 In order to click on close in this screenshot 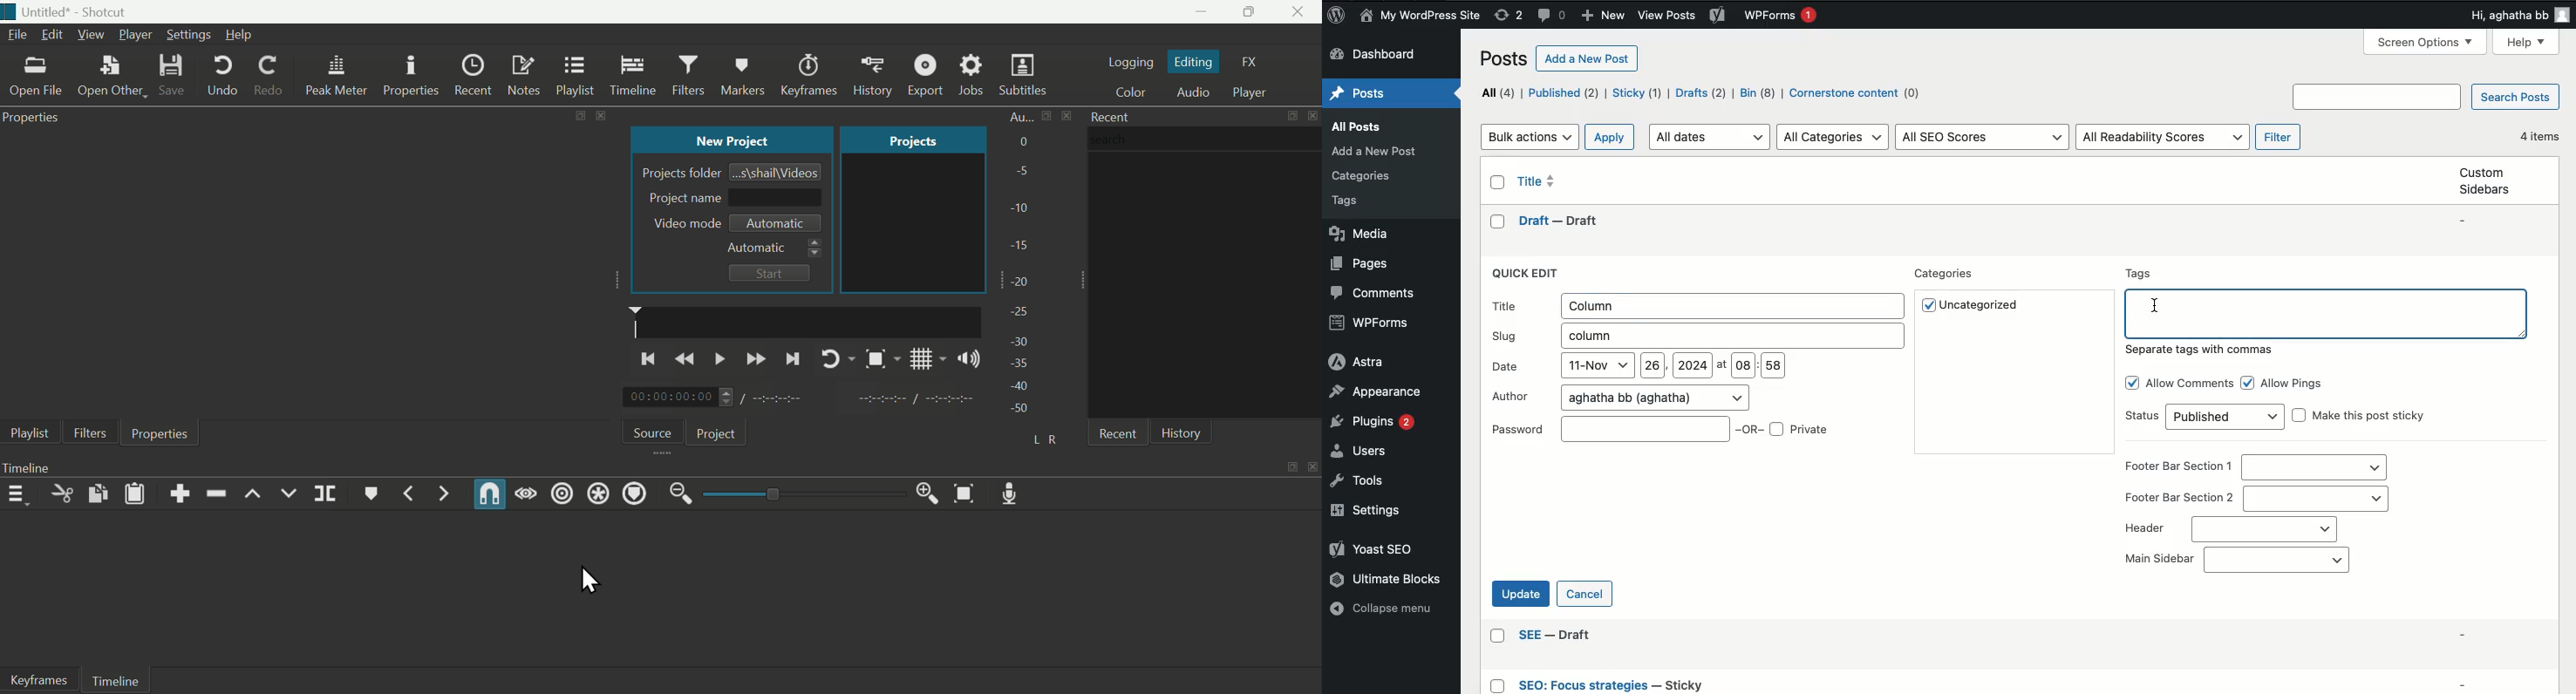, I will do `click(1067, 115)`.